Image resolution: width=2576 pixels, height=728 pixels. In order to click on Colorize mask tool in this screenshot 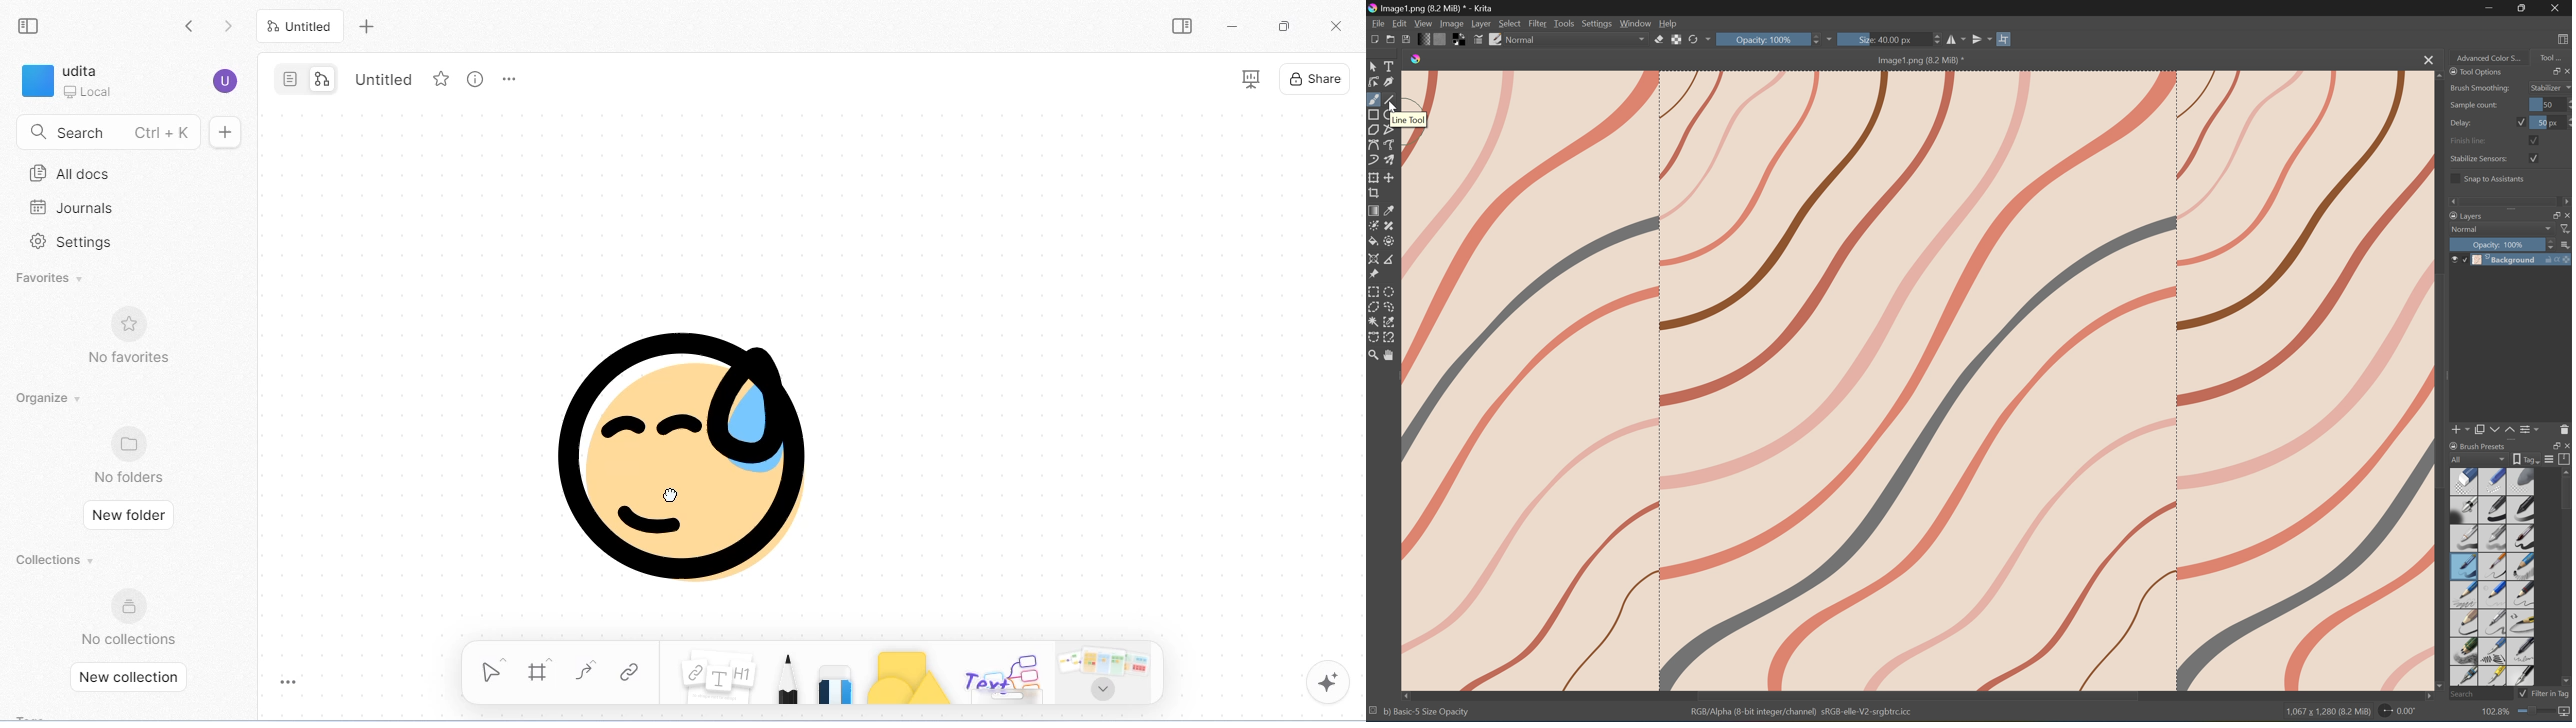, I will do `click(1374, 225)`.